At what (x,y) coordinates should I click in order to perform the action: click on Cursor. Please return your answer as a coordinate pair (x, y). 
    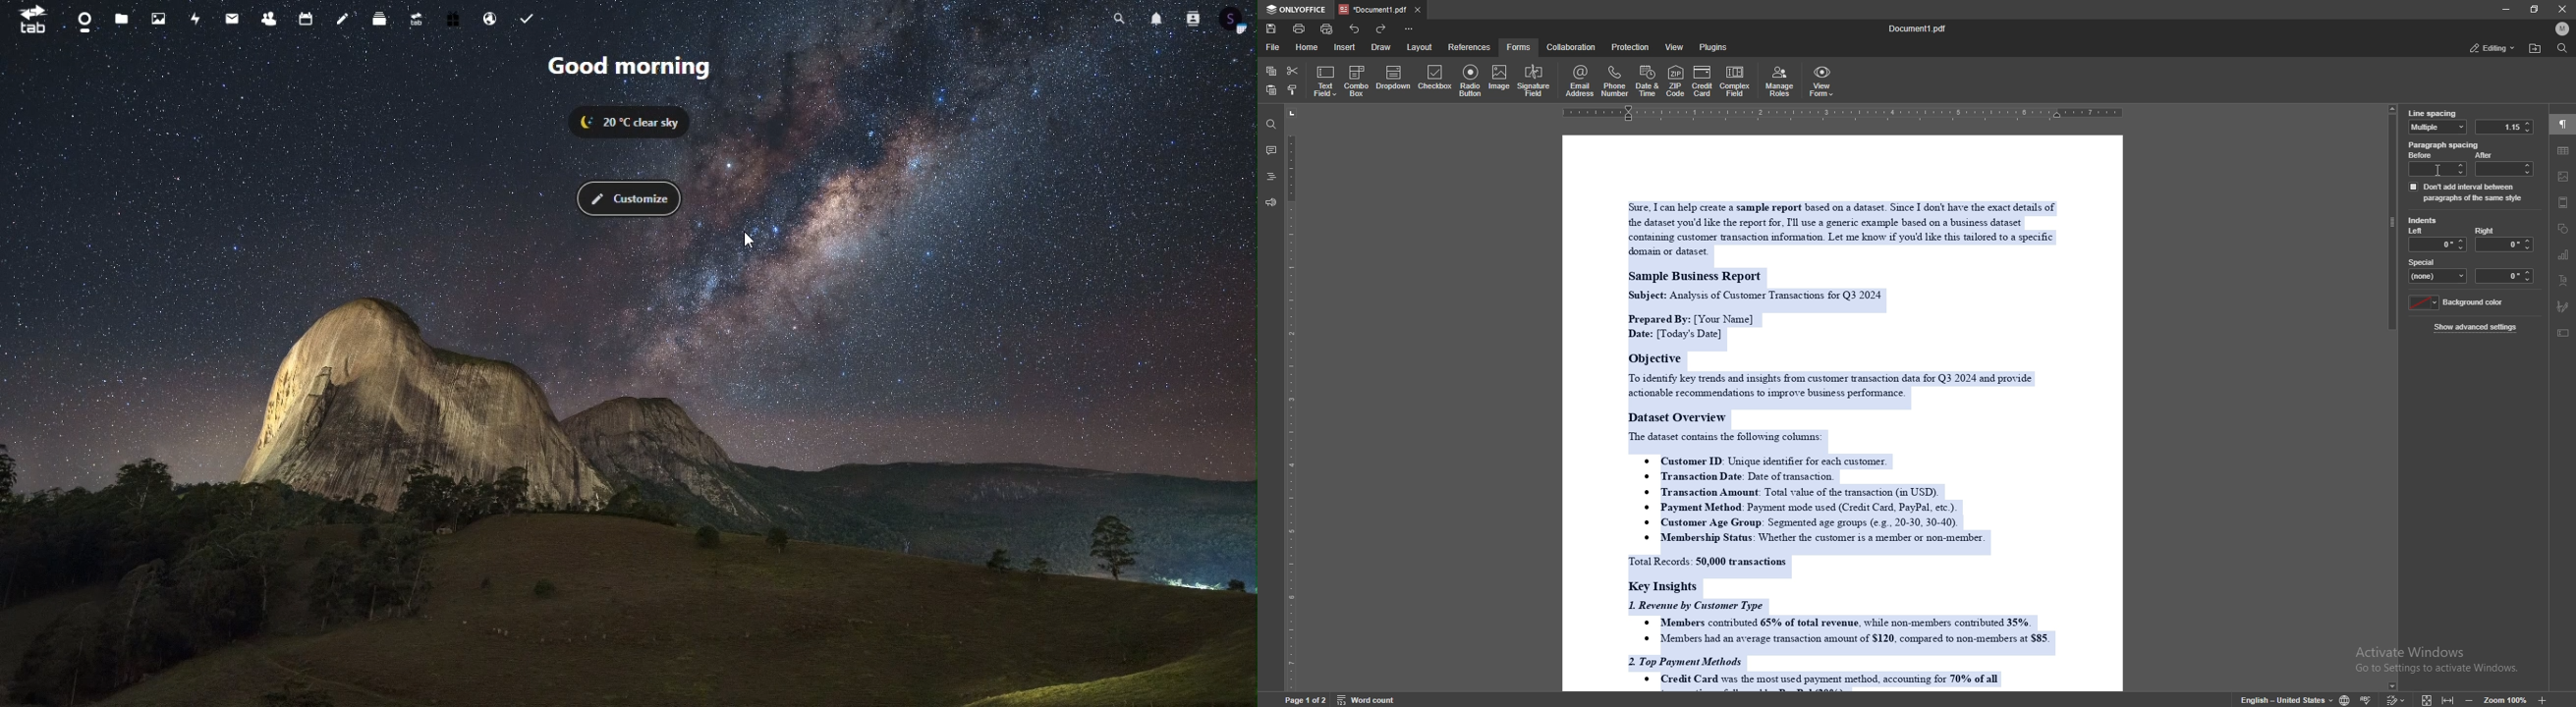
    Looking at the image, I should click on (750, 242).